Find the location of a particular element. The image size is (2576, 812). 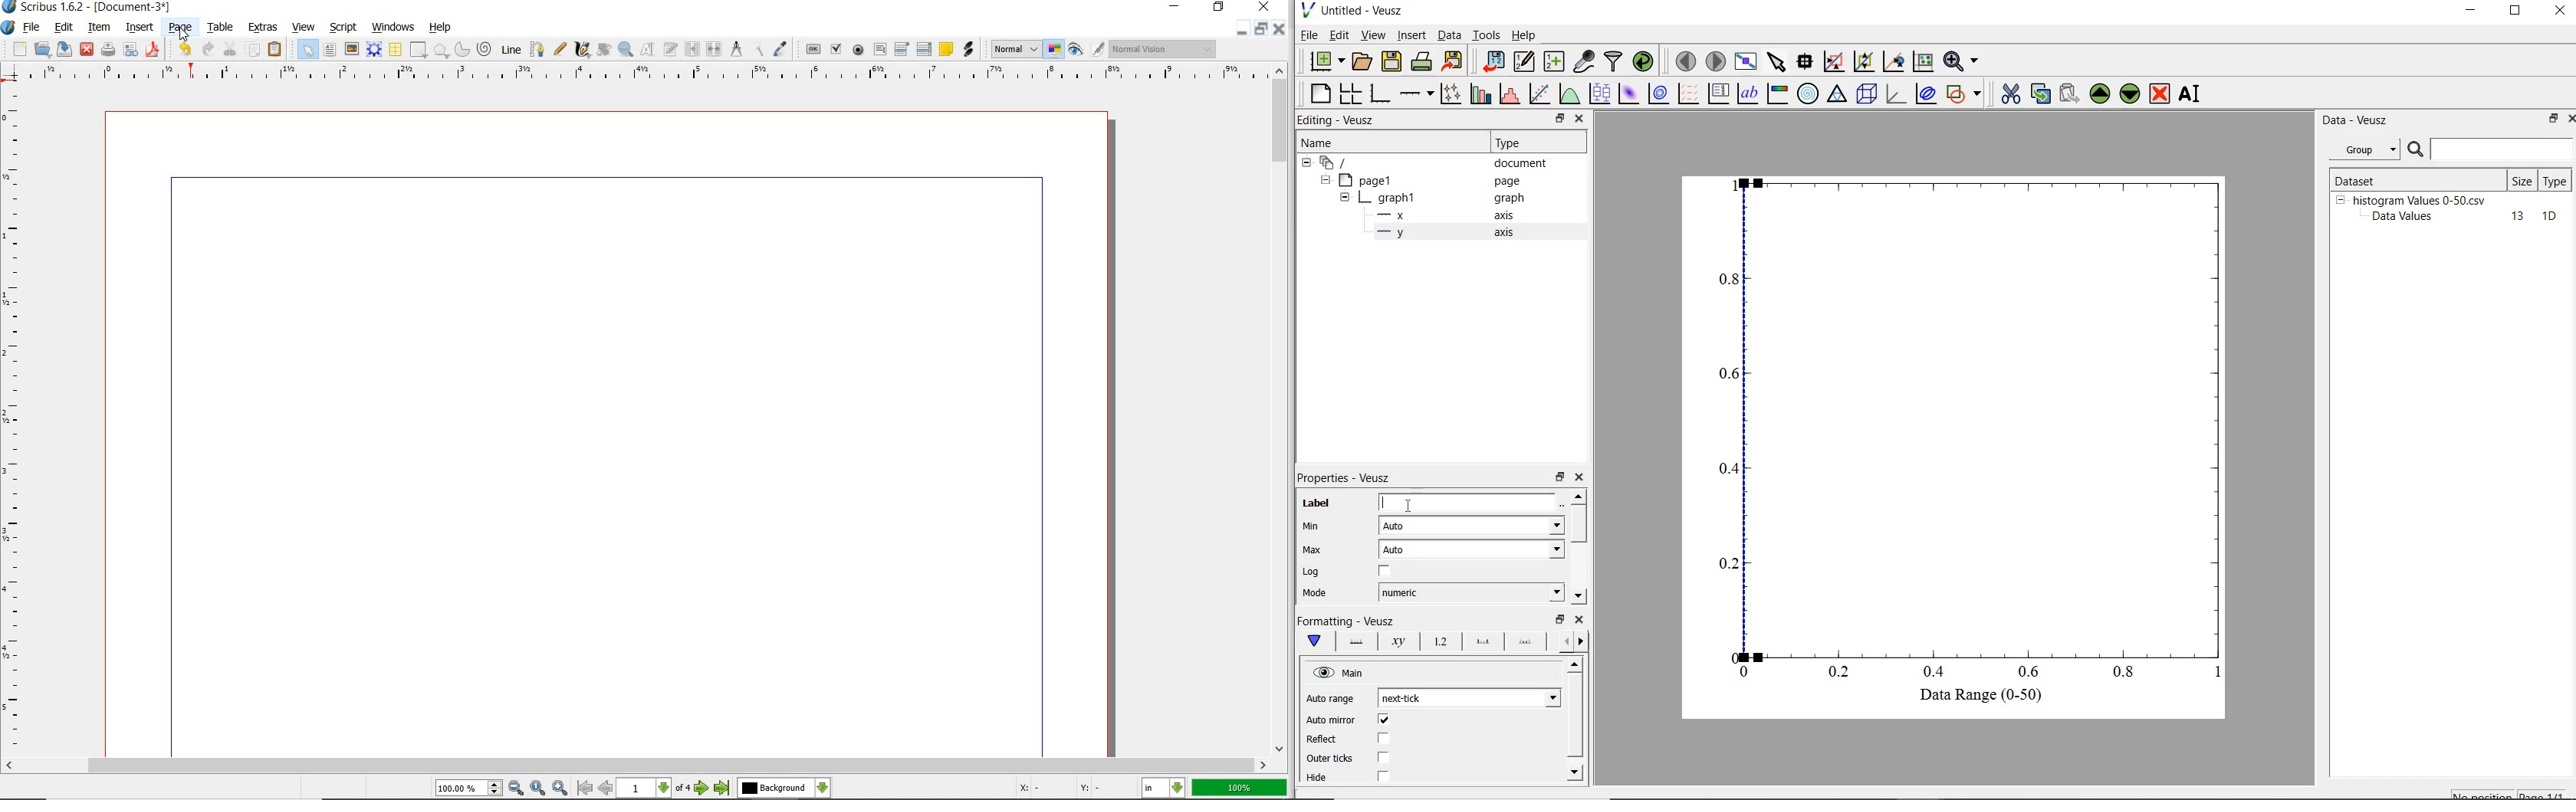

table is located at coordinates (395, 49).